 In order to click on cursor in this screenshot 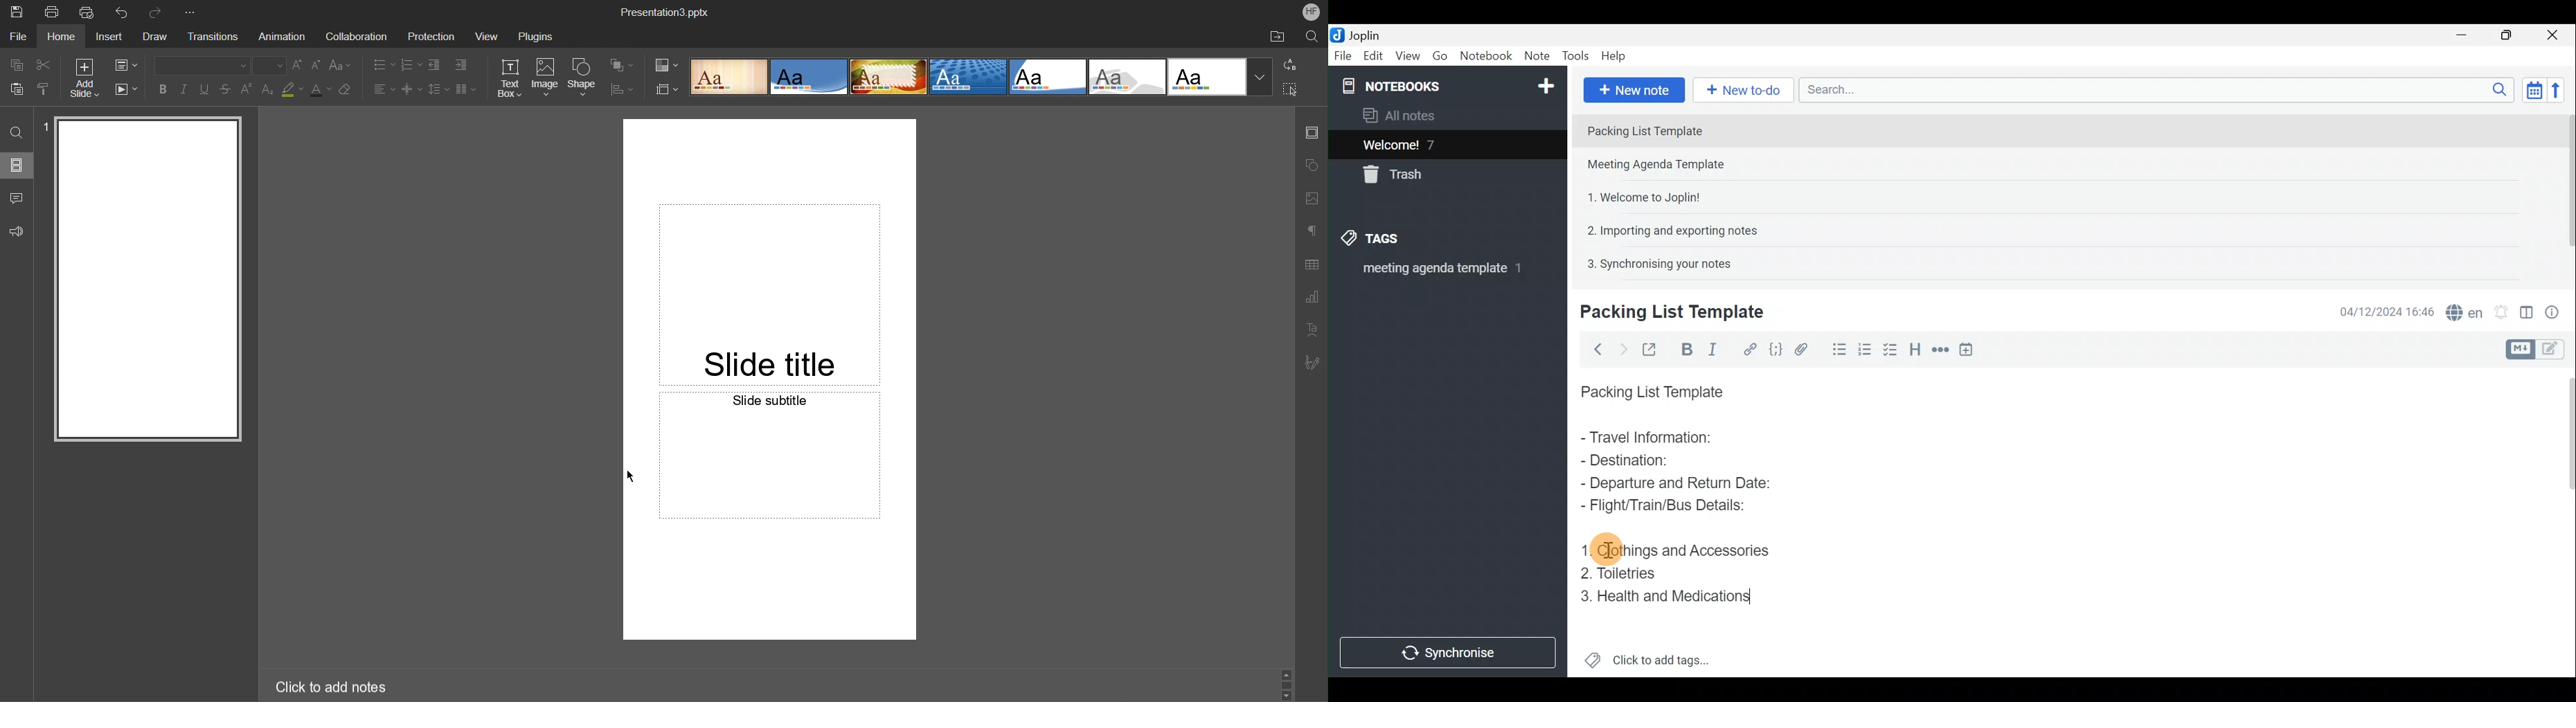, I will do `click(1608, 550)`.